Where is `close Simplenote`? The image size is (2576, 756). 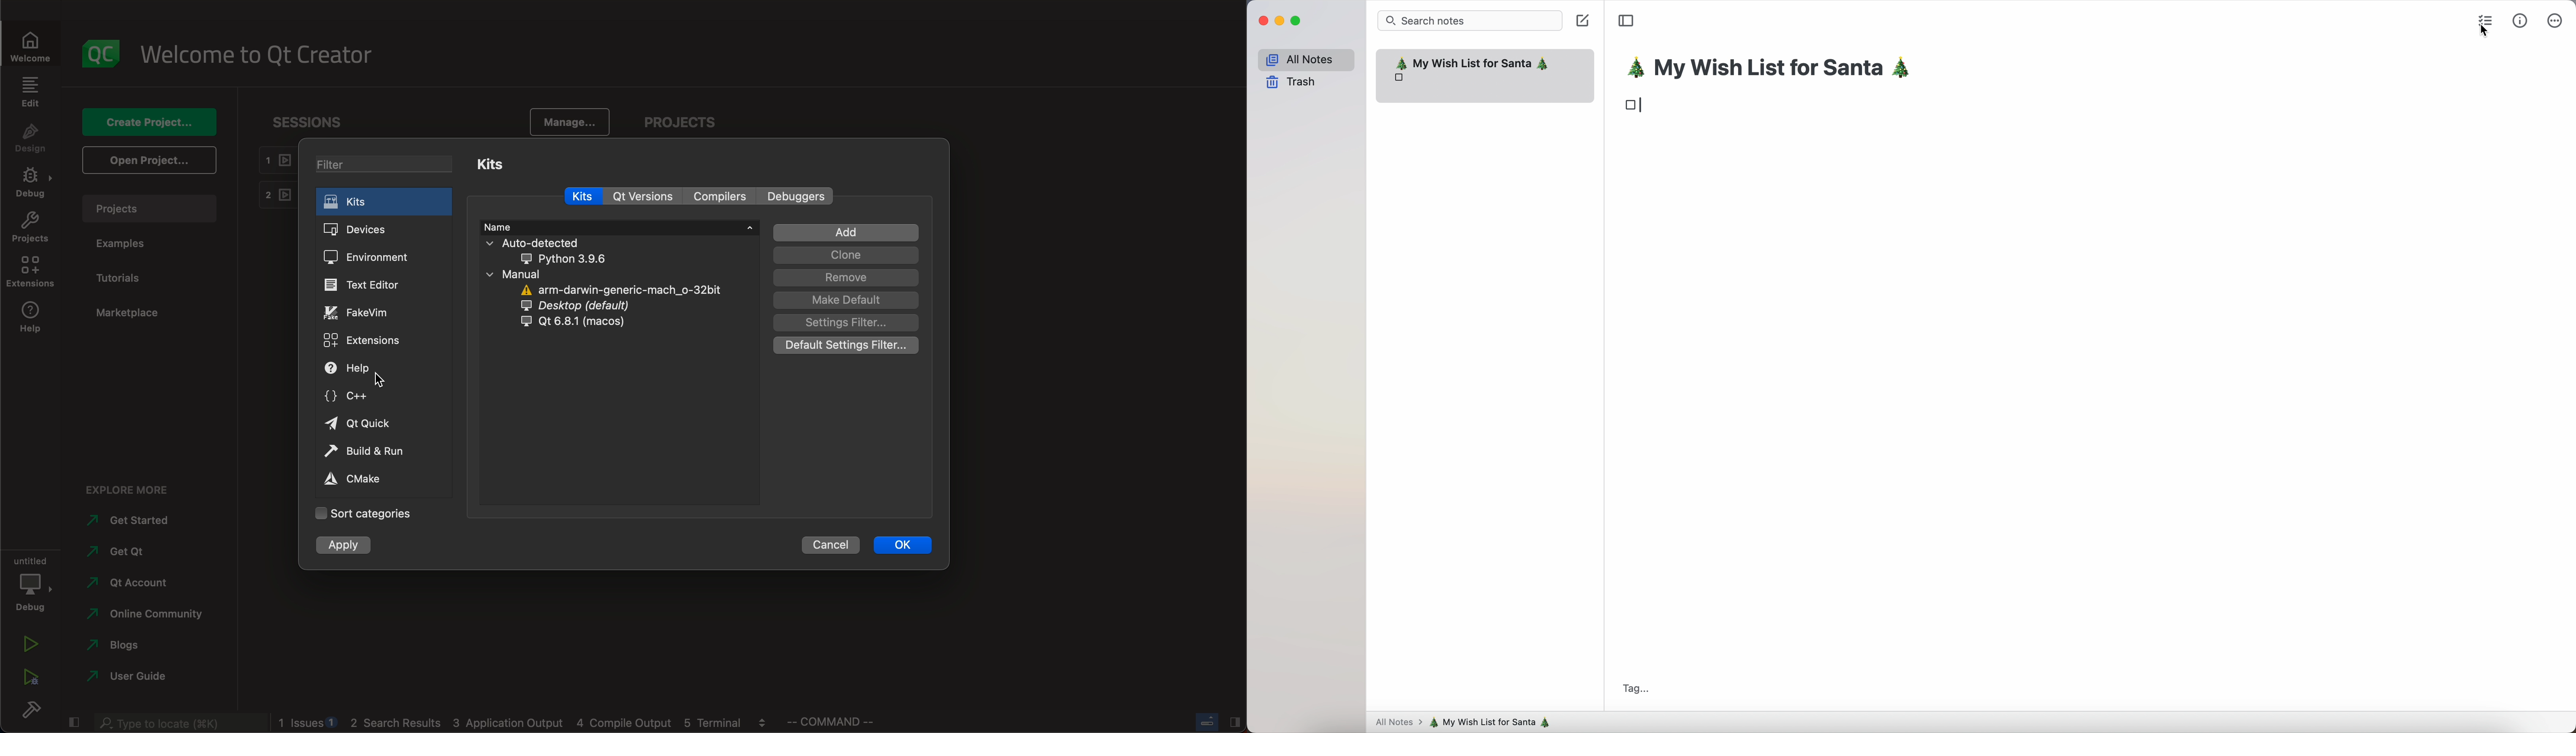
close Simplenote is located at coordinates (1261, 21).